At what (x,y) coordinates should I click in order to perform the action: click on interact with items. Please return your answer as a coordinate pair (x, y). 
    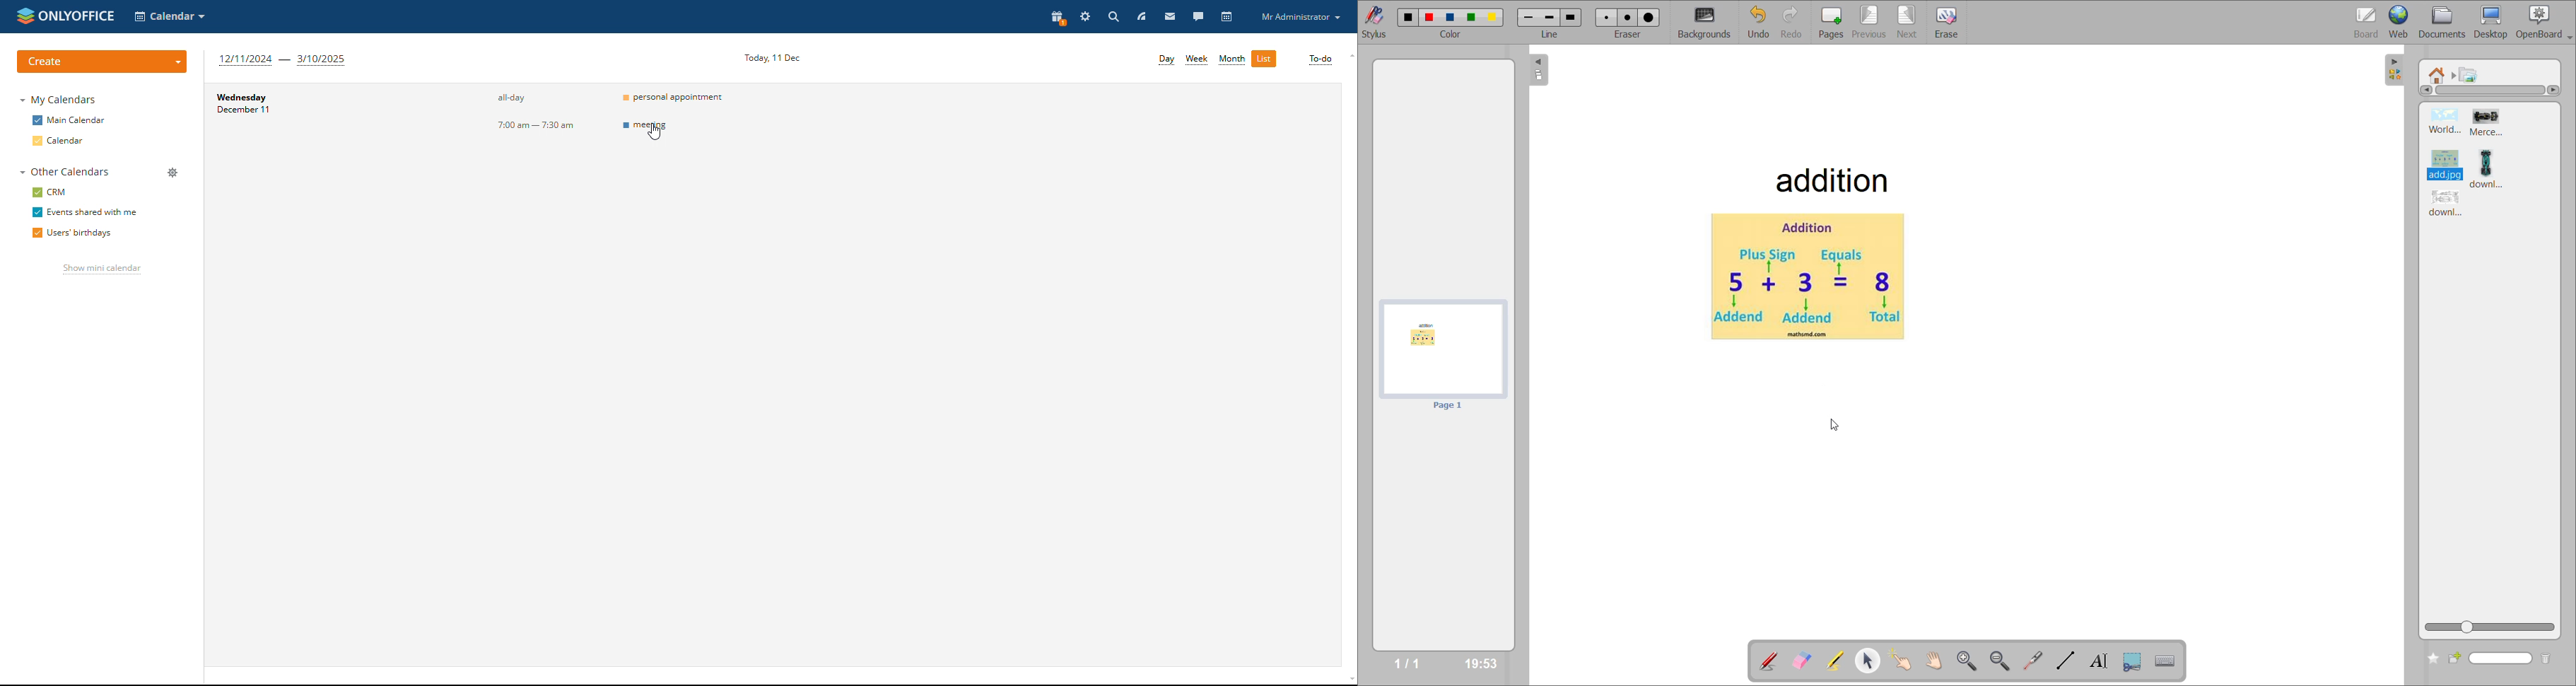
    Looking at the image, I should click on (1905, 661).